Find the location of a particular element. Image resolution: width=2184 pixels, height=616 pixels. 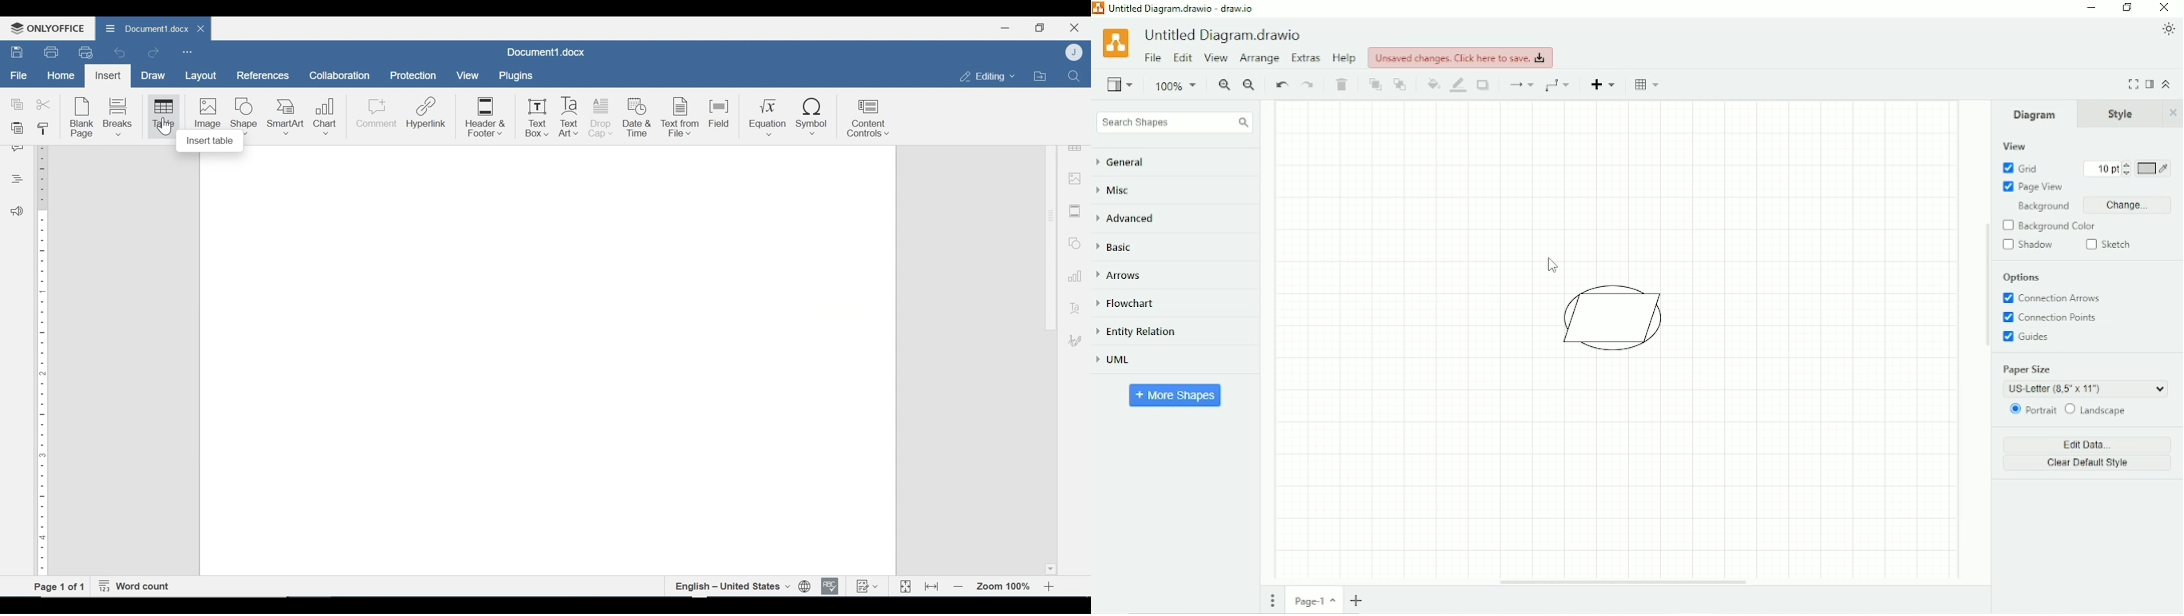

Draw is located at coordinates (153, 76).